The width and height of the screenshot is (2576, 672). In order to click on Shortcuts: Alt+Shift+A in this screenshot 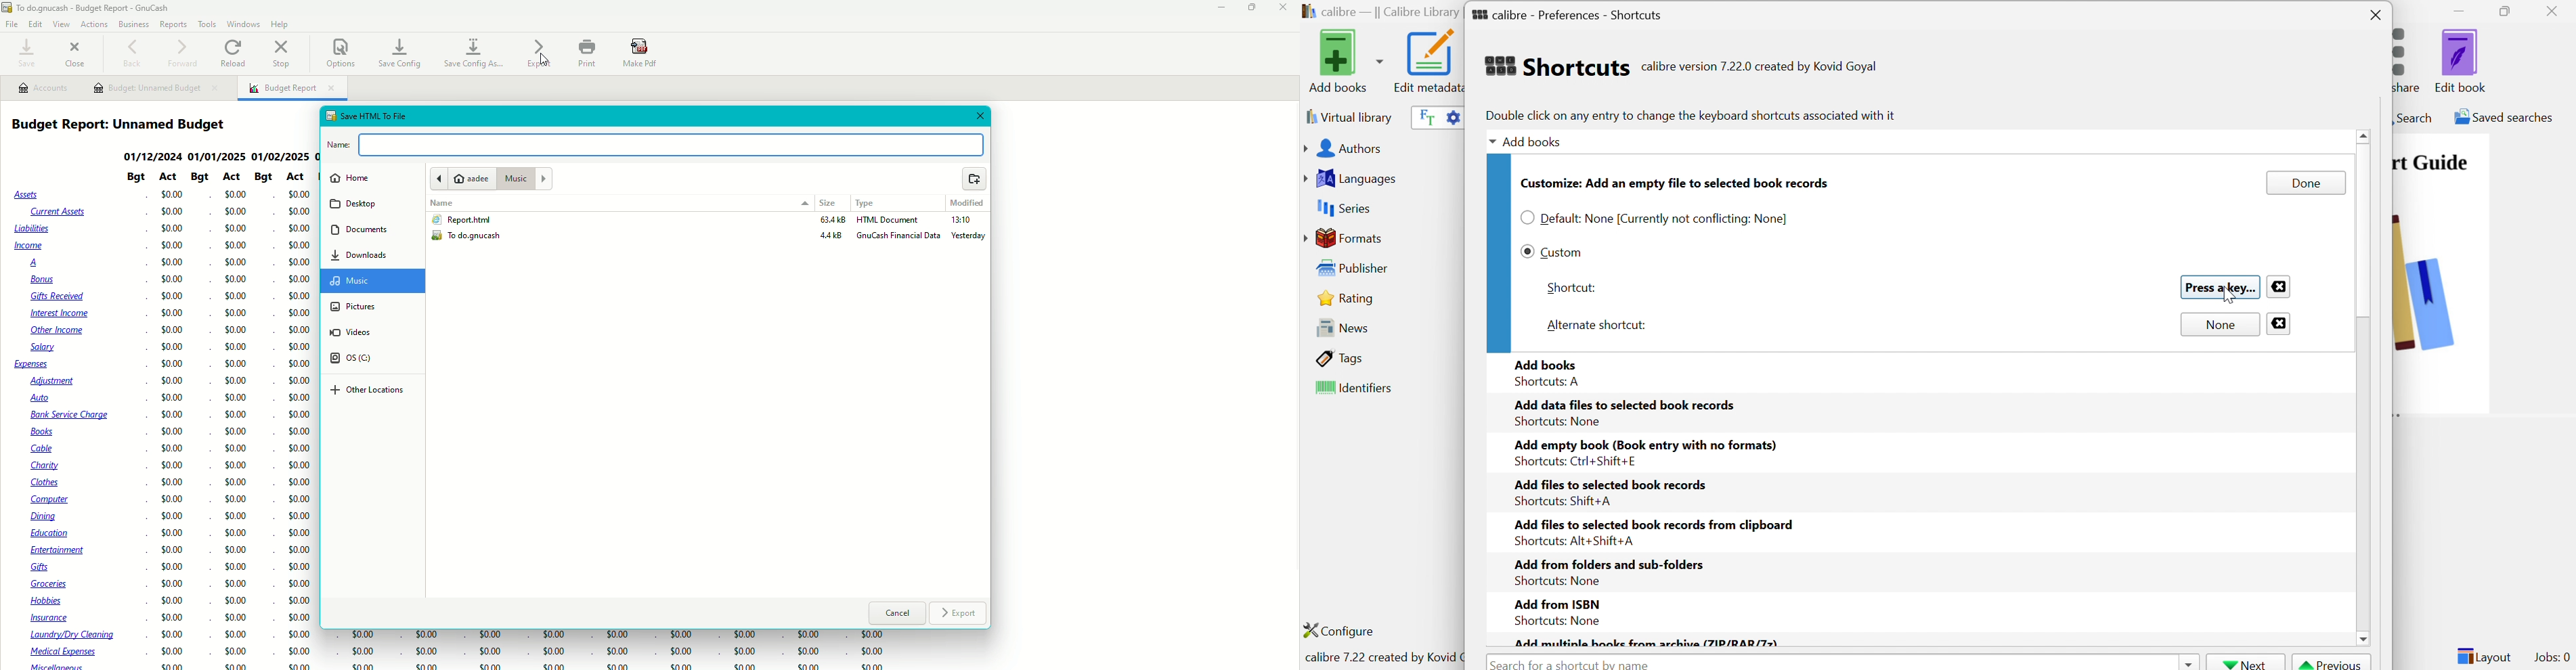, I will do `click(1573, 540)`.